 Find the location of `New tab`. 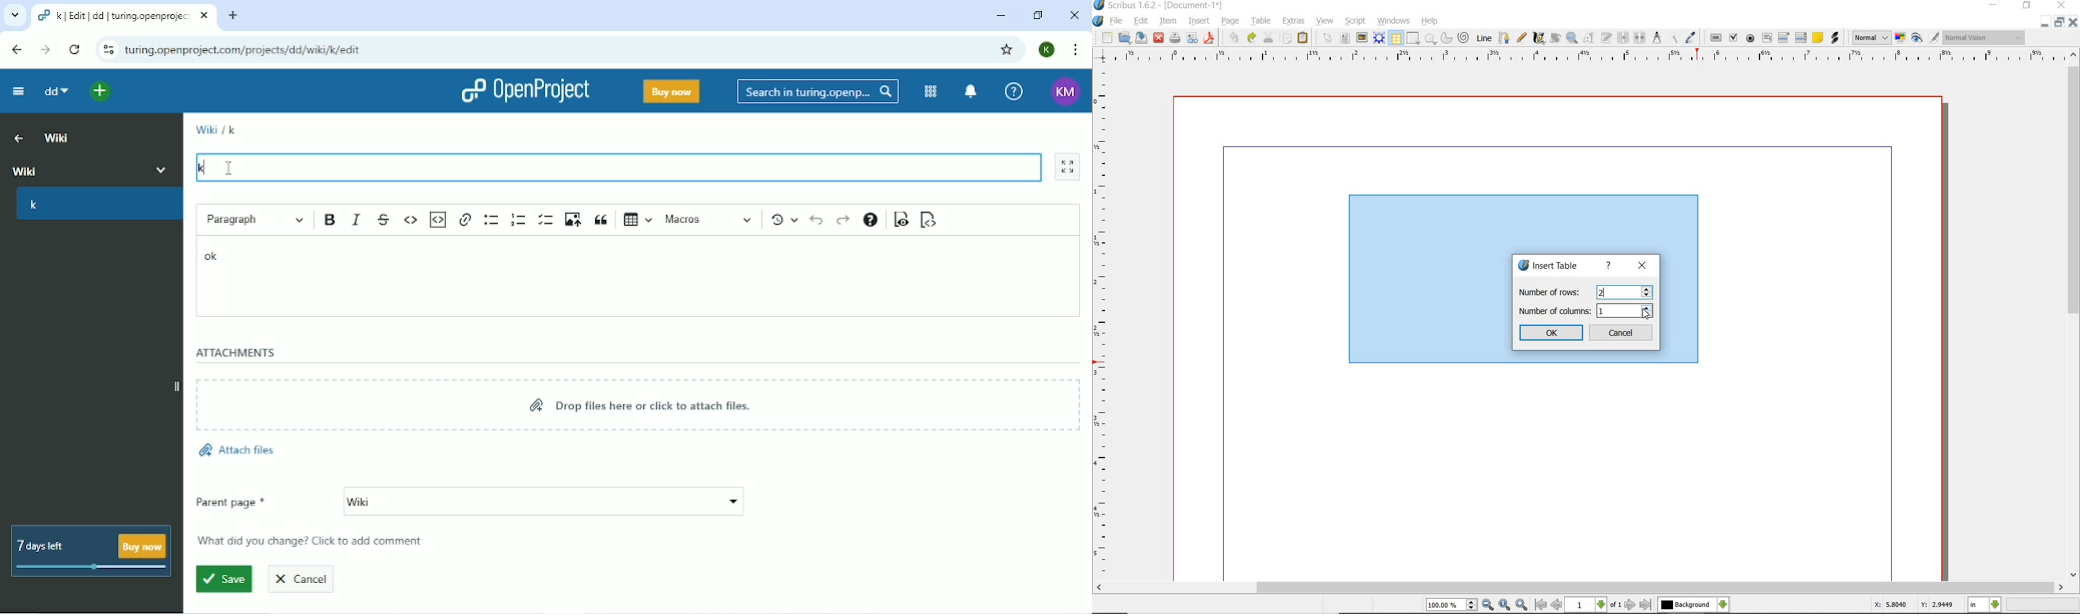

New tab is located at coordinates (233, 15).